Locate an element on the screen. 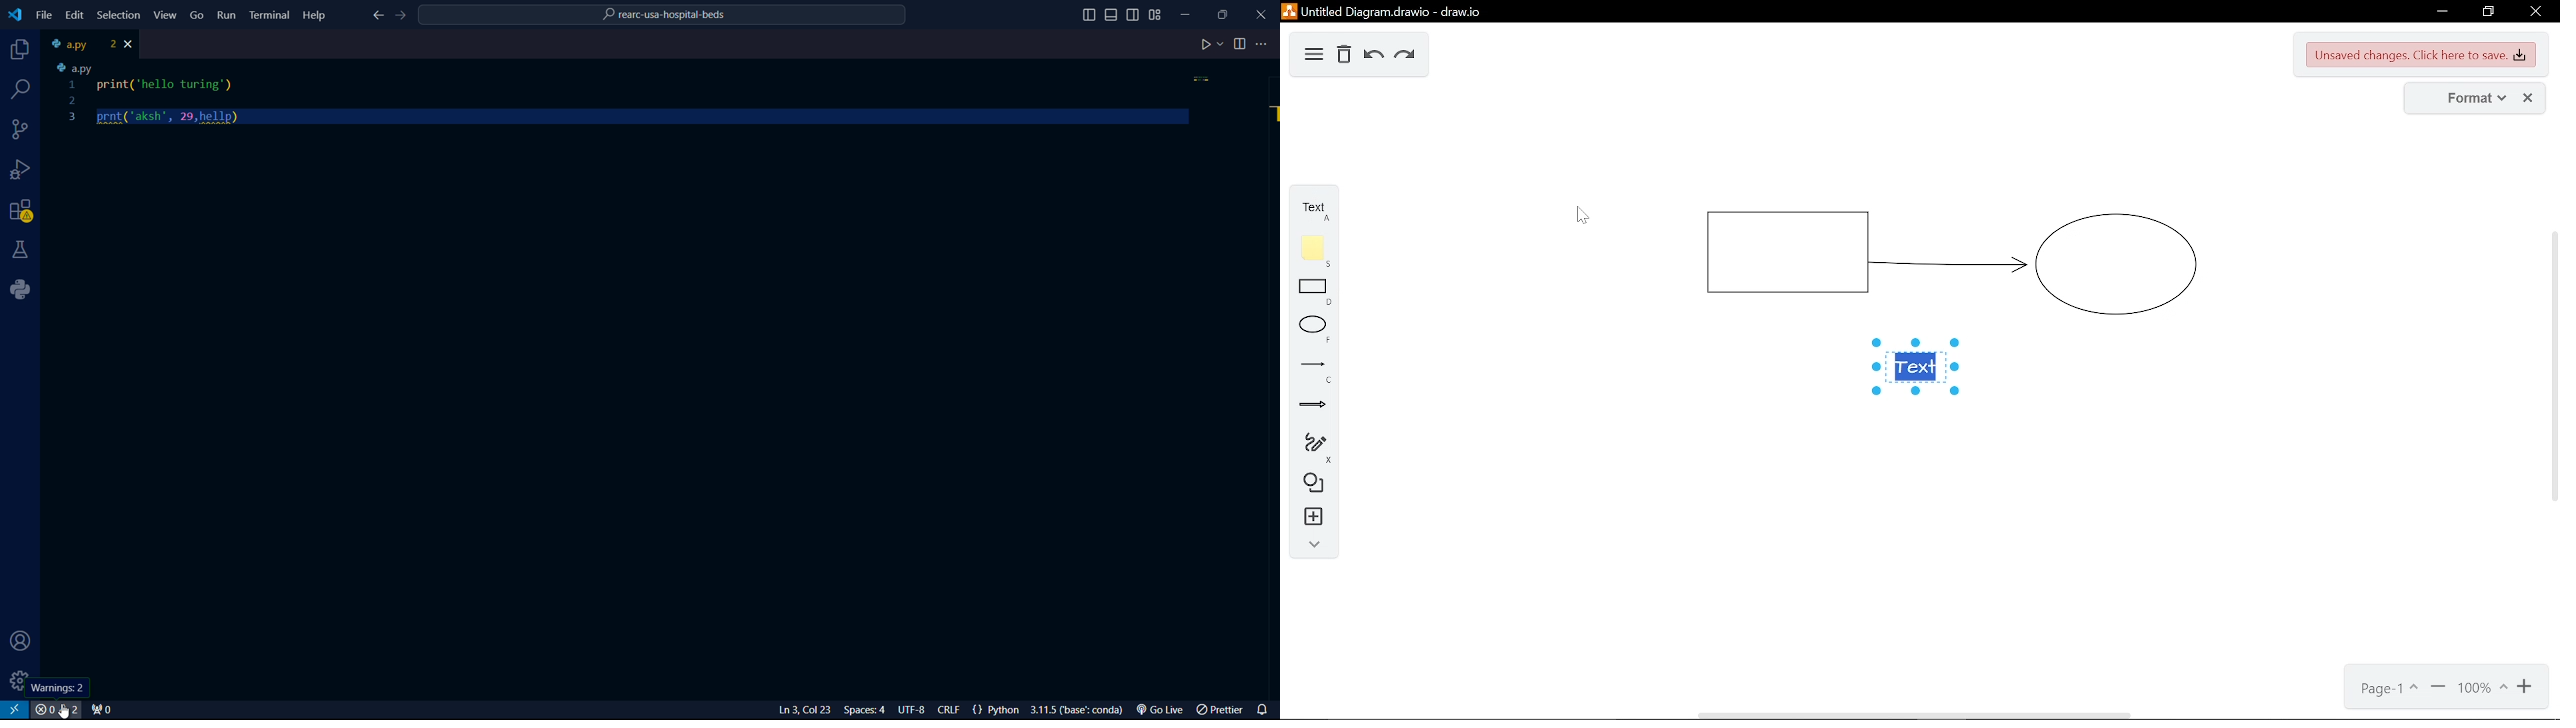 The width and height of the screenshot is (2576, 728). prettier is located at coordinates (1221, 711).